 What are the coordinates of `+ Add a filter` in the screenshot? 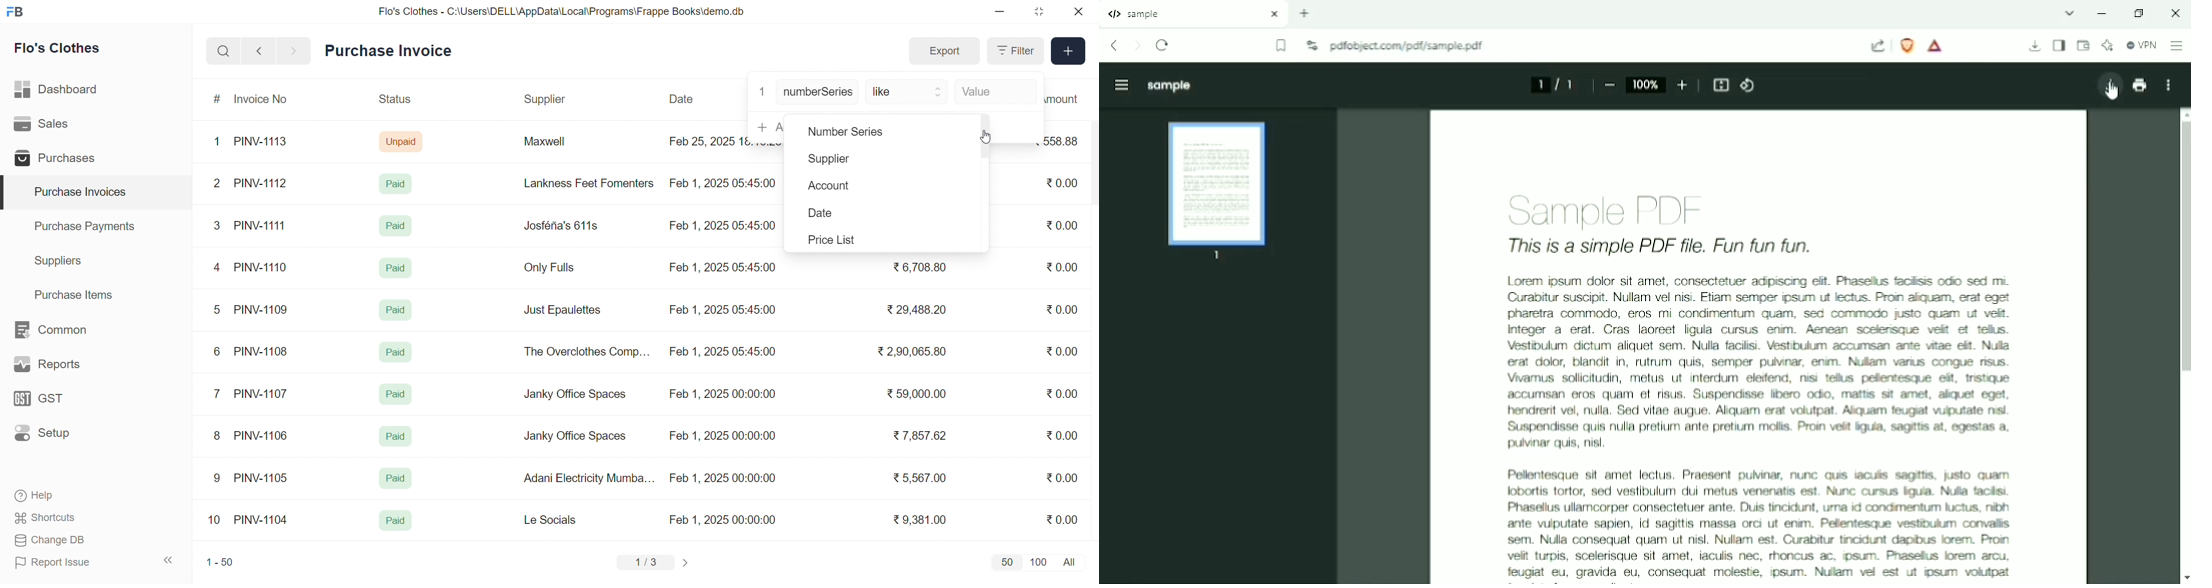 It's located at (764, 127).